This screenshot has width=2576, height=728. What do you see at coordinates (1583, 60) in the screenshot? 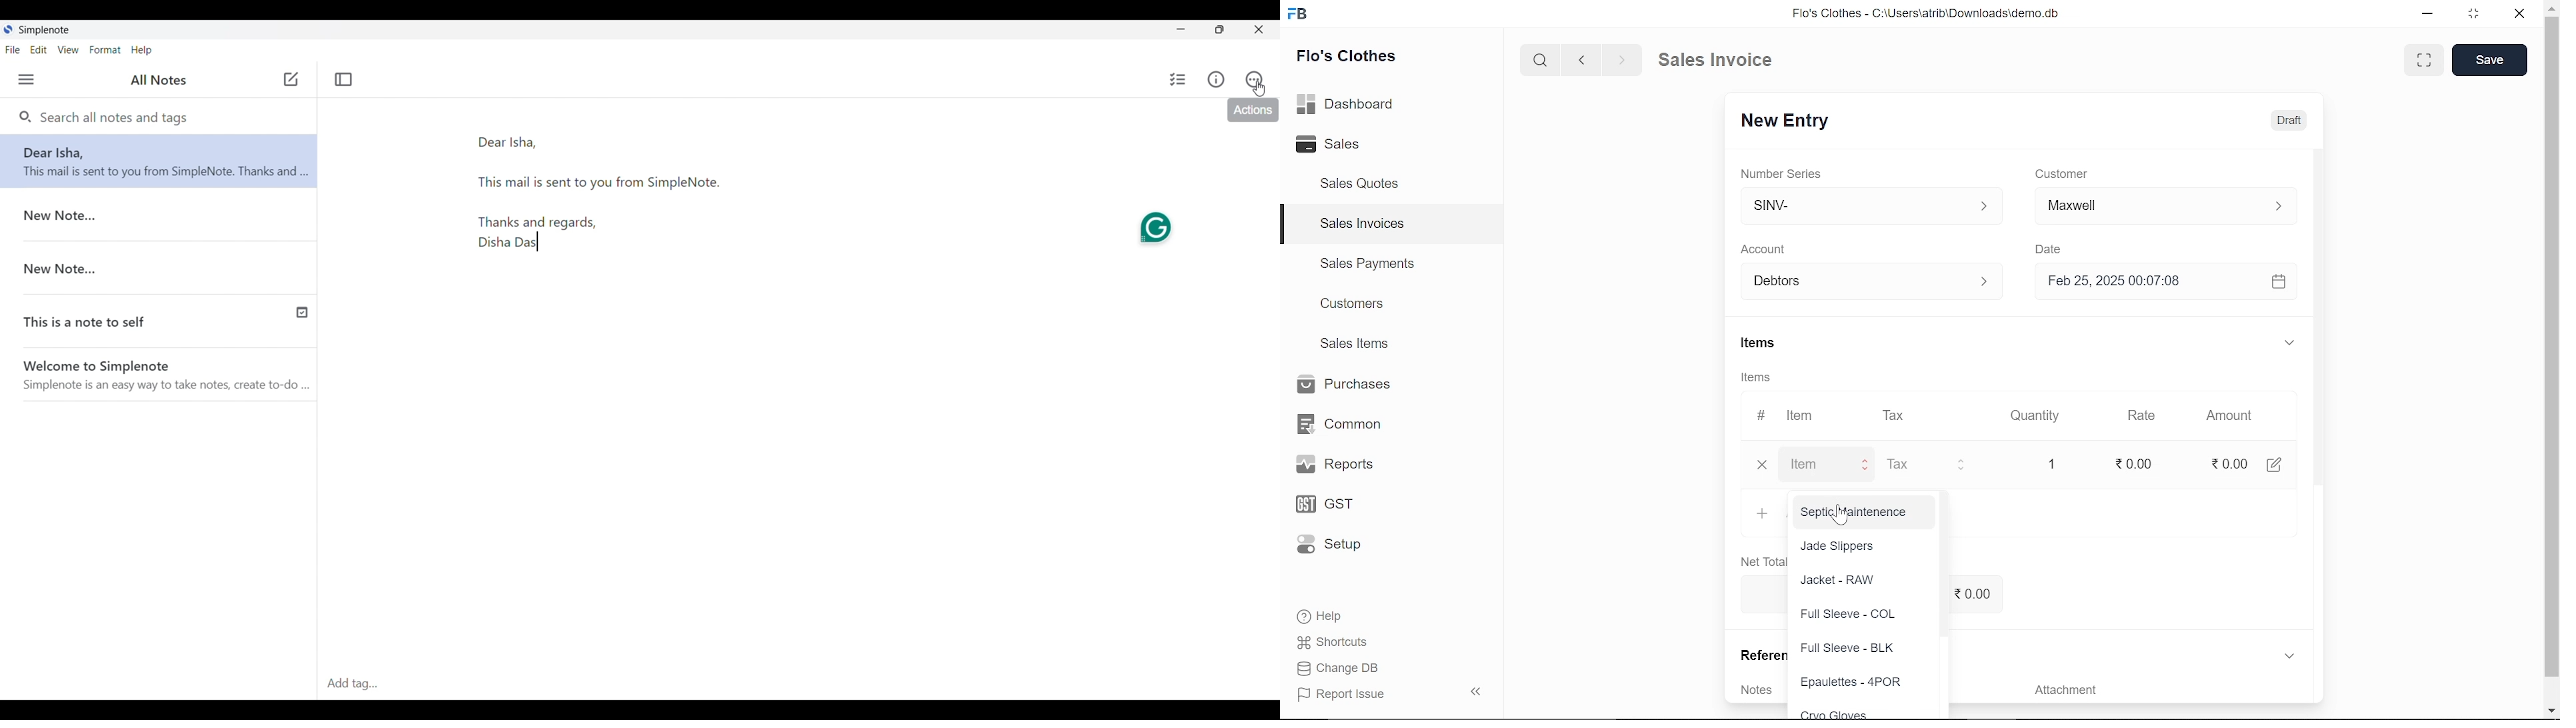
I see `previous` at bounding box center [1583, 60].